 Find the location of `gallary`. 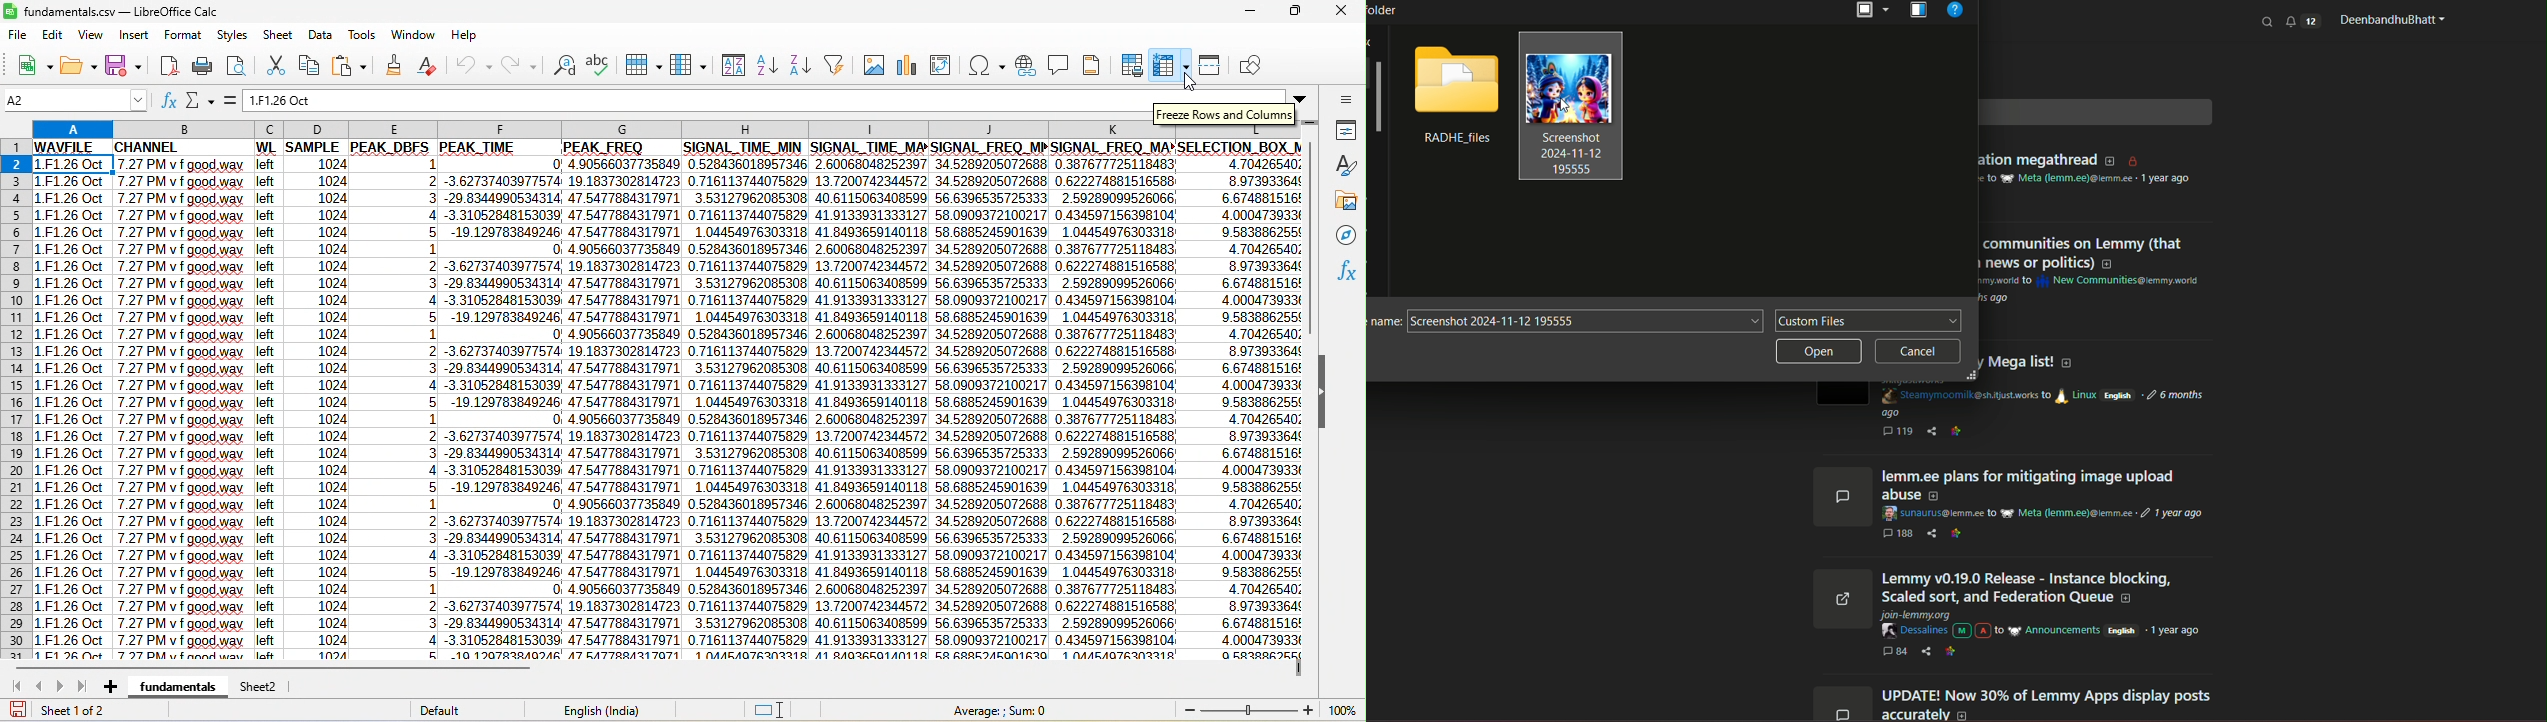

gallary is located at coordinates (1346, 201).